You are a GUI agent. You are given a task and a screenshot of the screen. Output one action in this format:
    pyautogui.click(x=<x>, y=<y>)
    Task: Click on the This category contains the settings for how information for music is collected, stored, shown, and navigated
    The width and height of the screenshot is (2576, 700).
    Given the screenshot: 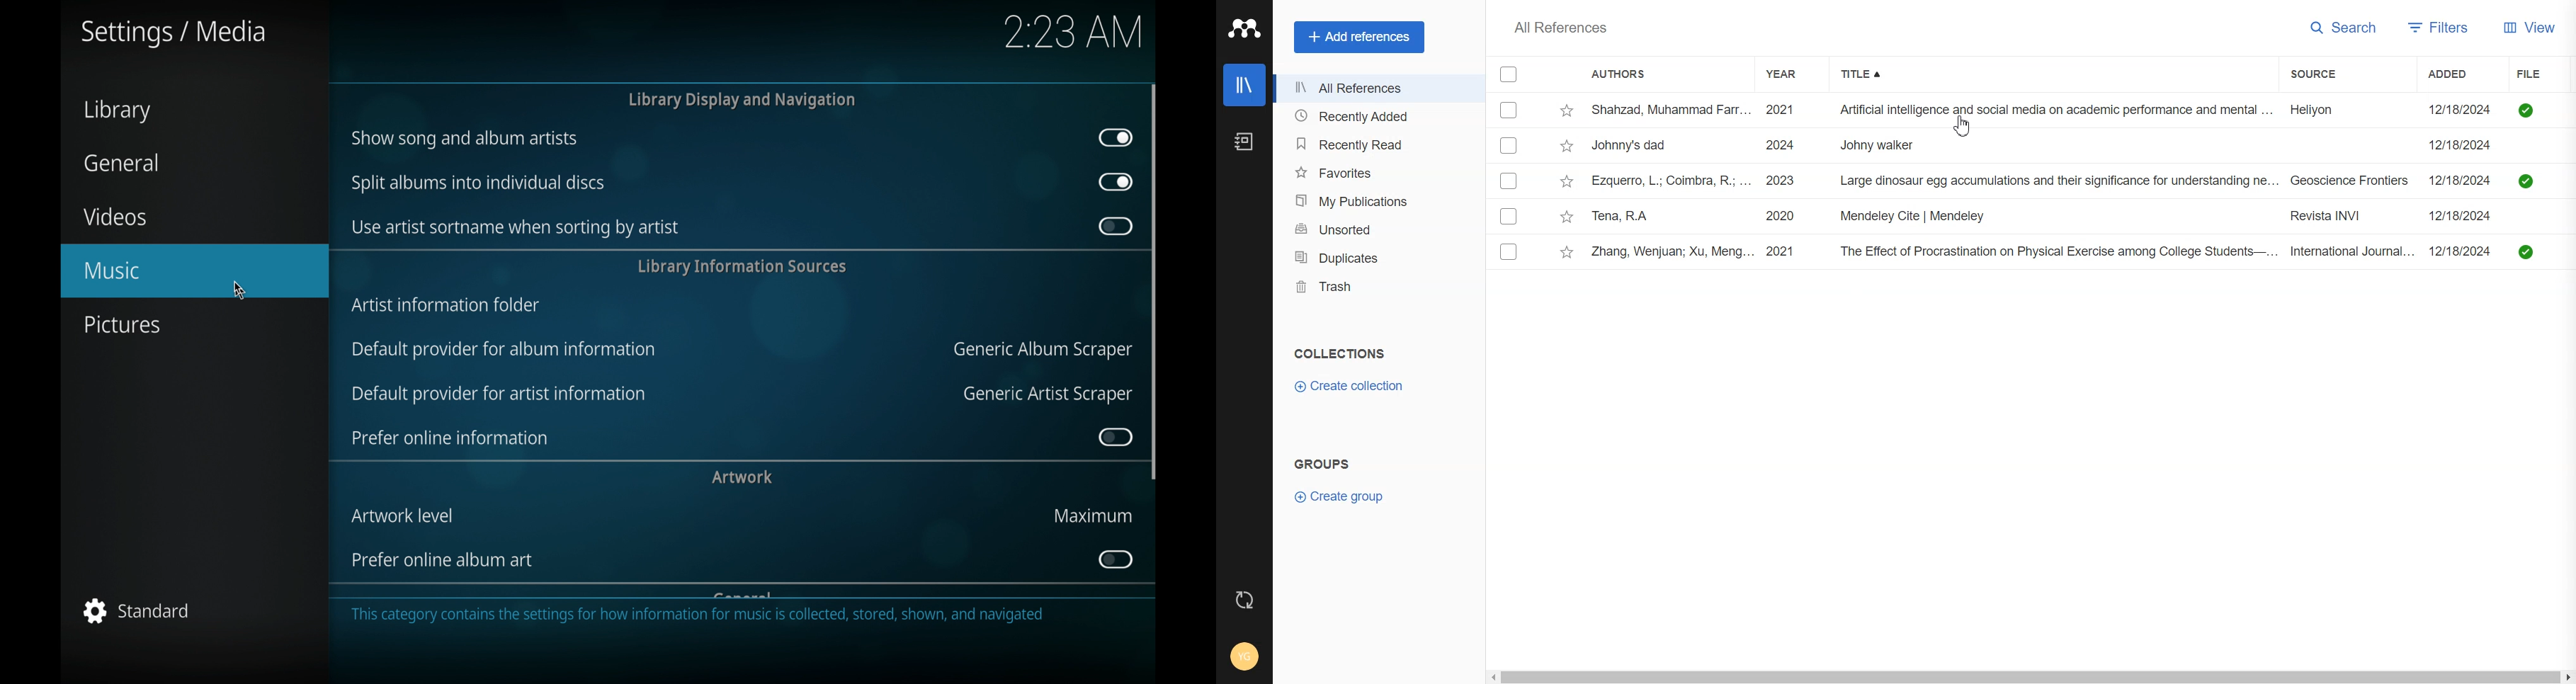 What is the action you would take?
    pyautogui.click(x=701, y=620)
    